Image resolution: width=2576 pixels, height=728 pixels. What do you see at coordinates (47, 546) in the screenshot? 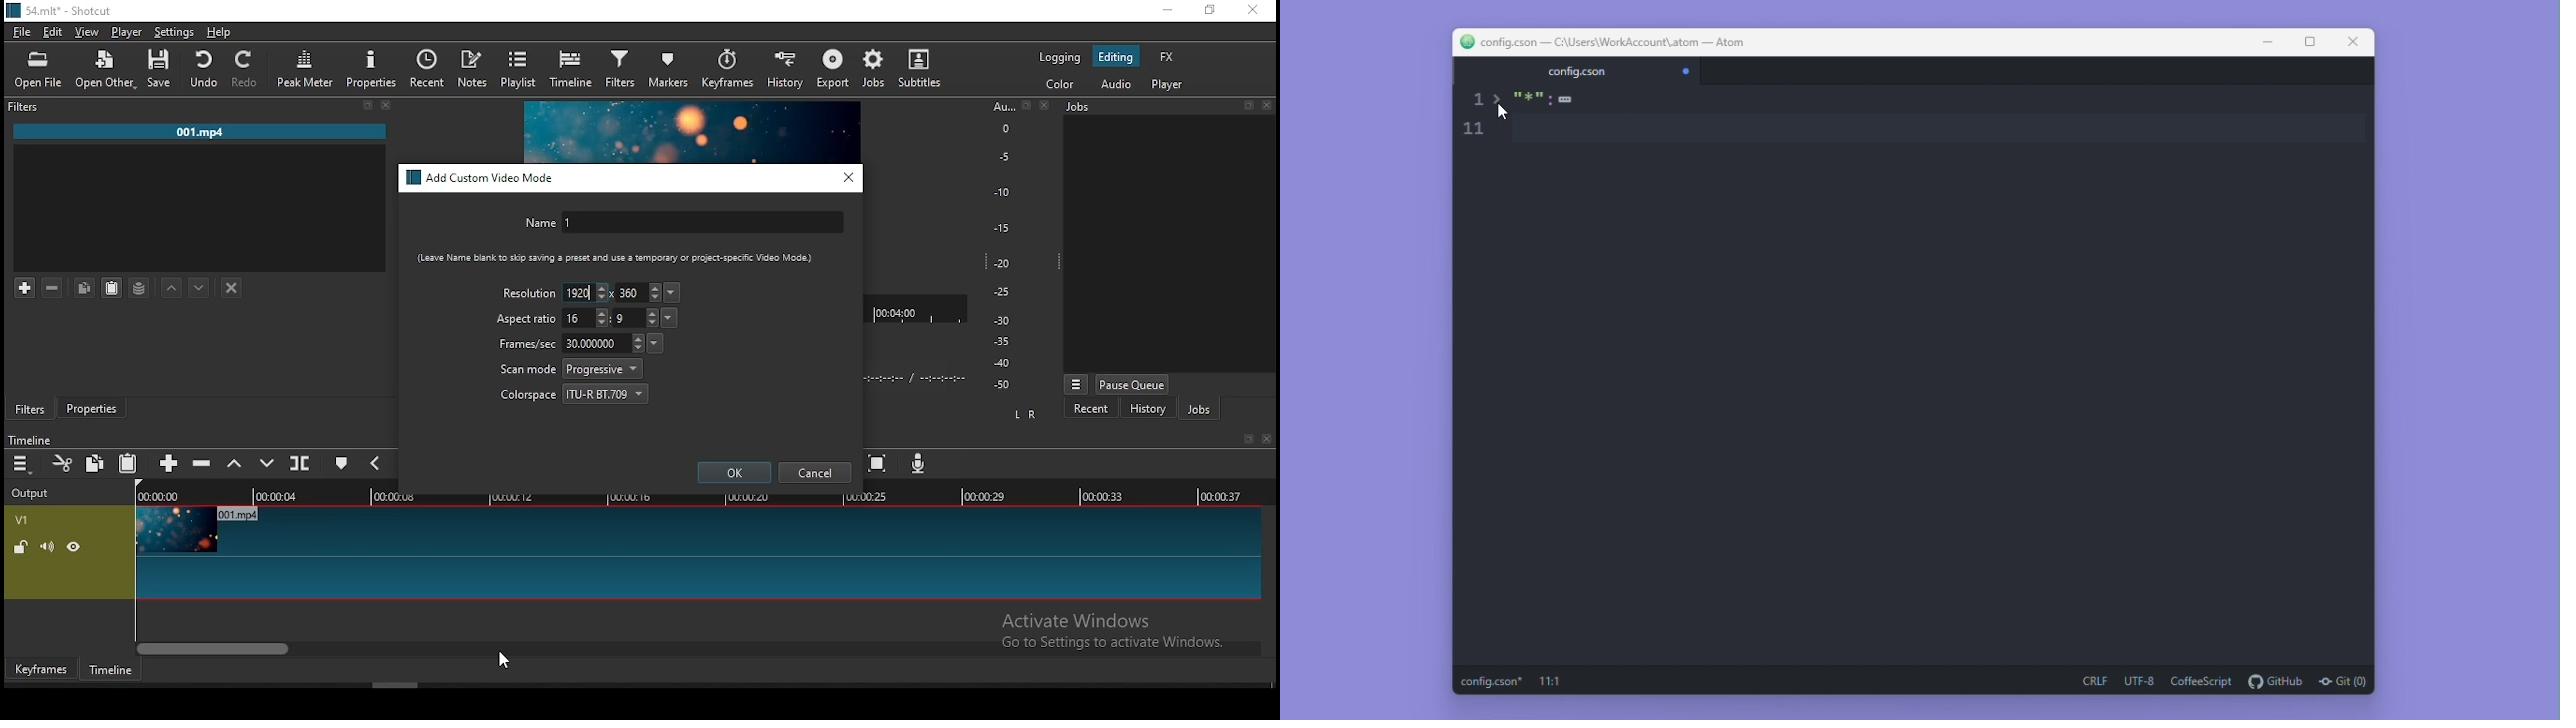
I see `volume` at bounding box center [47, 546].